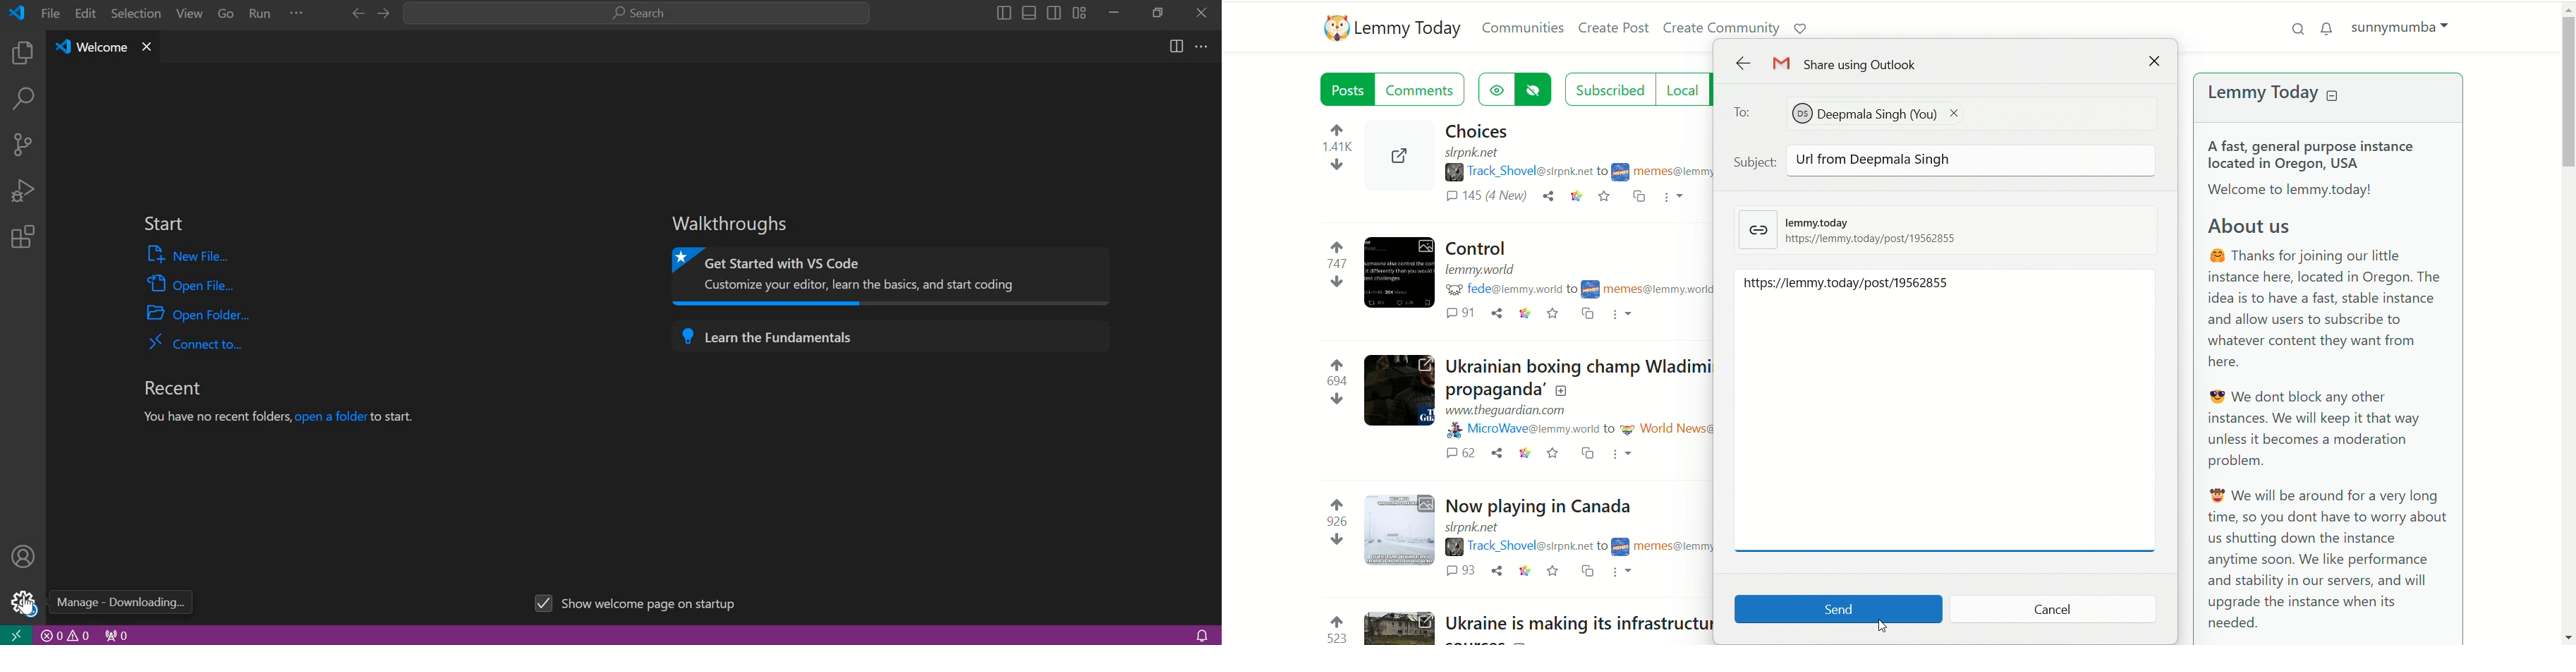 This screenshot has height=672, width=2576. What do you see at coordinates (2058, 613) in the screenshot?
I see `cancel` at bounding box center [2058, 613].